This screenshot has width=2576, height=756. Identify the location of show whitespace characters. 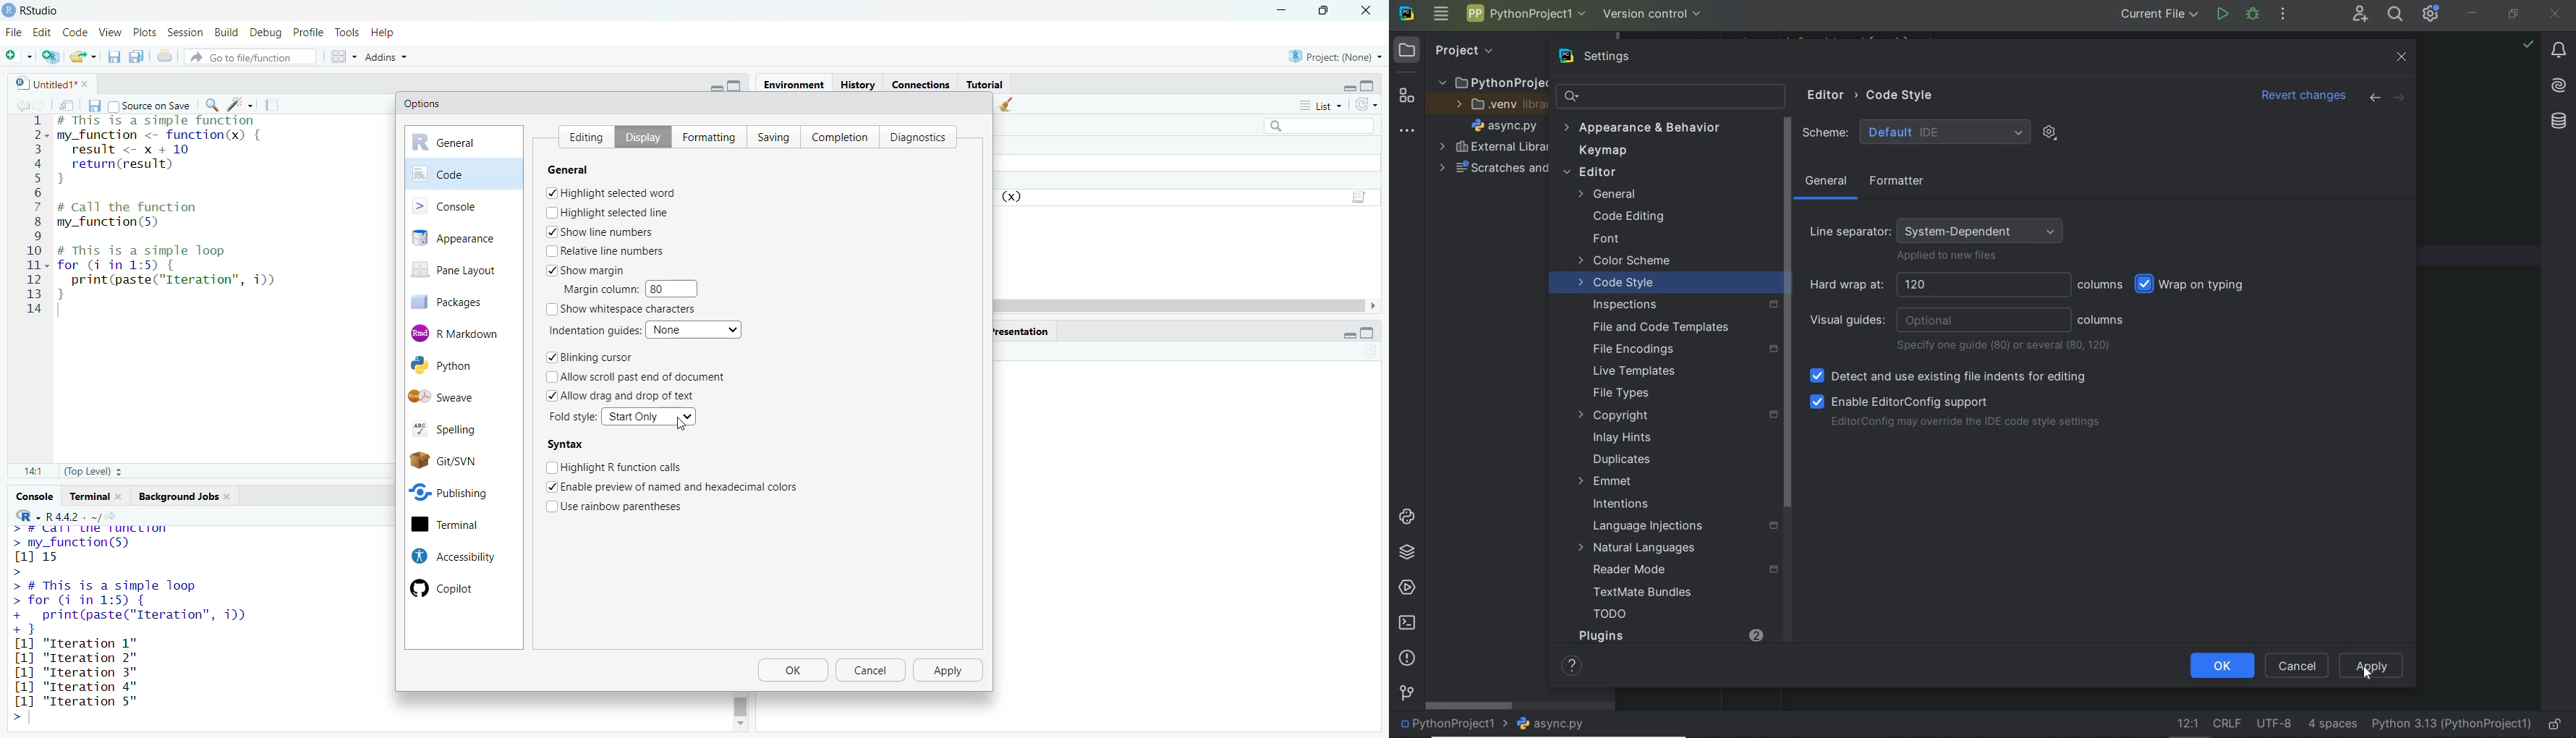
(624, 310).